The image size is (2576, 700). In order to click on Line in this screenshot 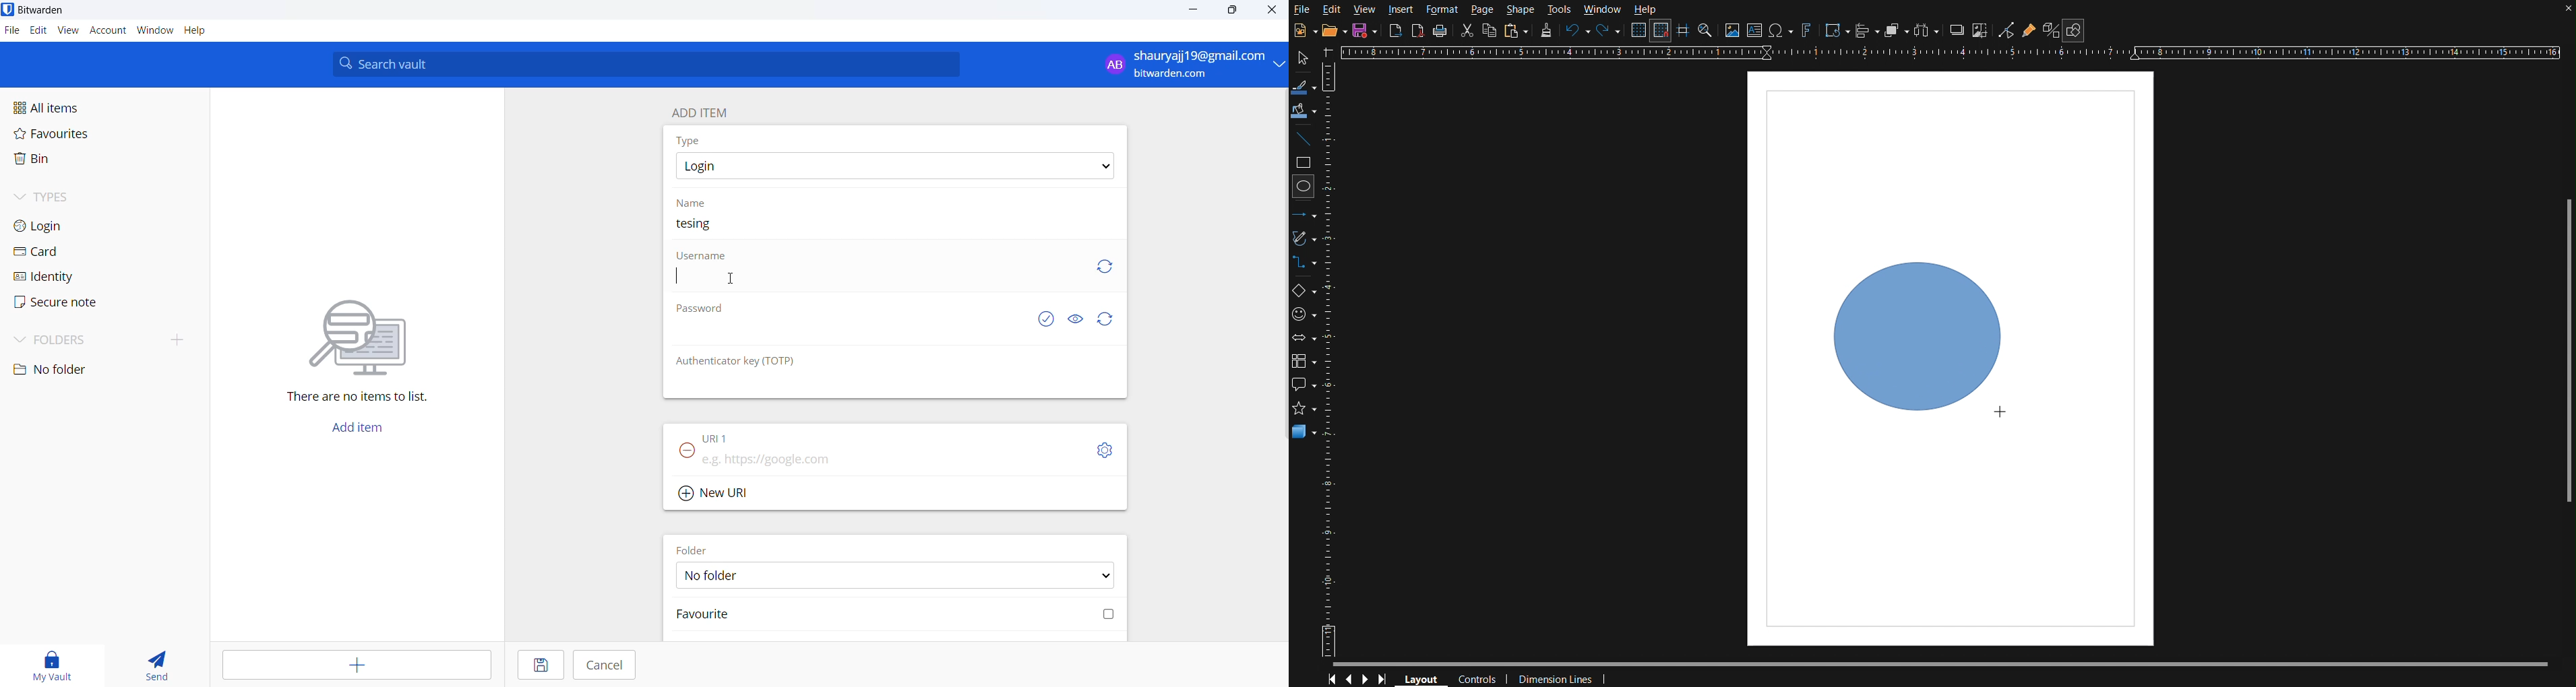, I will do `click(1305, 140)`.